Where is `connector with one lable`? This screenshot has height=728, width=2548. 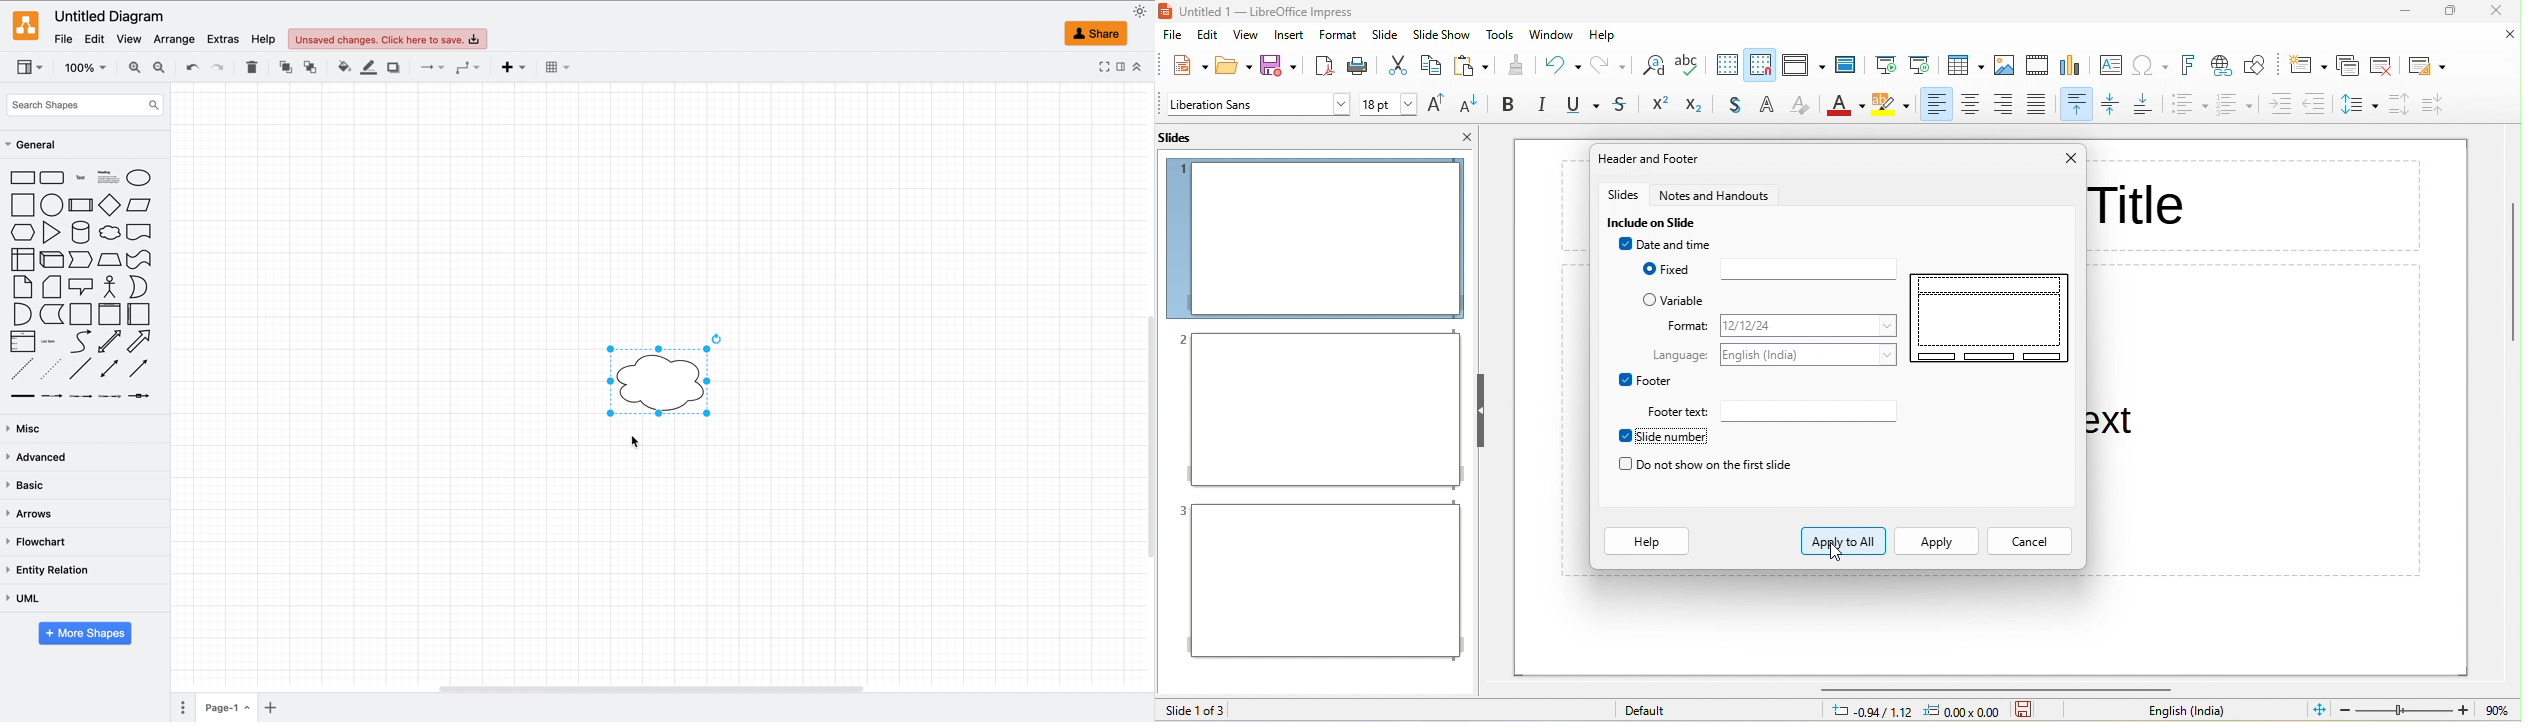 connector with one lable is located at coordinates (52, 396).